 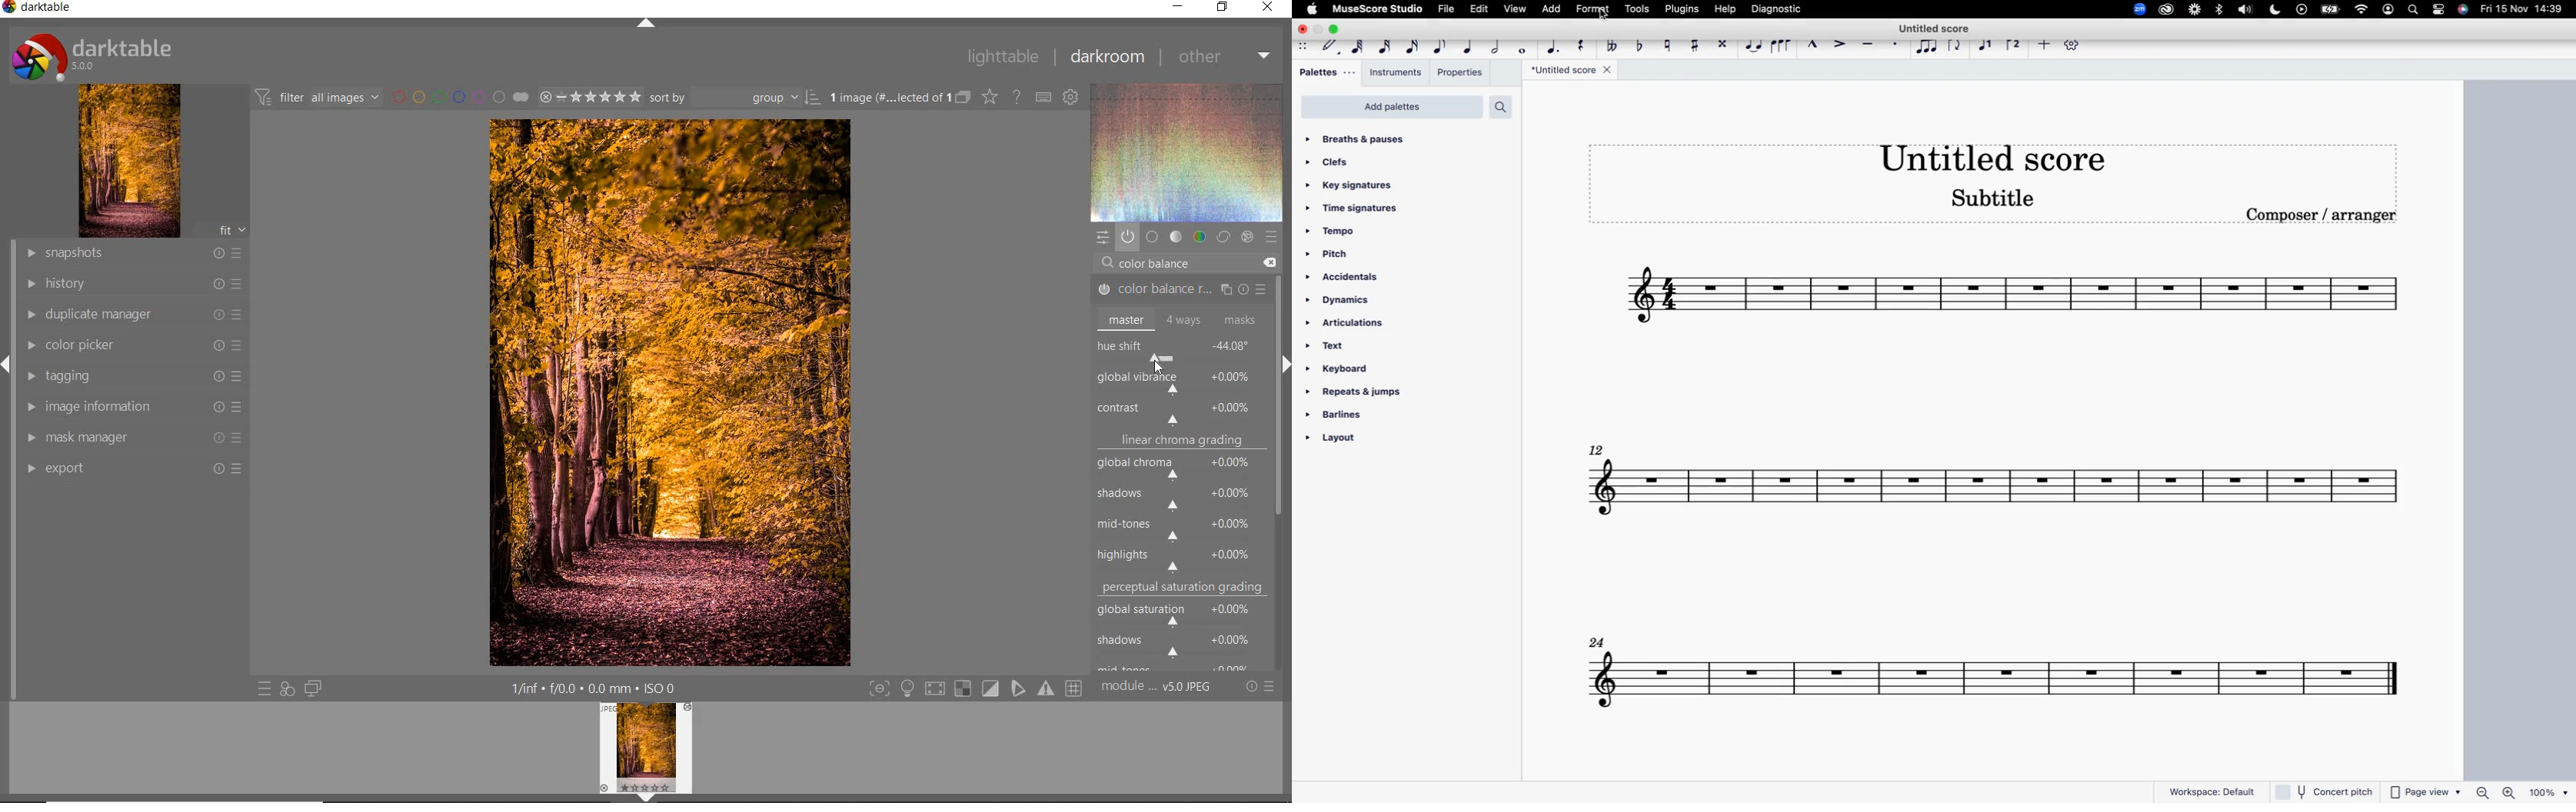 What do you see at coordinates (136, 254) in the screenshot?
I see `snapshots` at bounding box center [136, 254].